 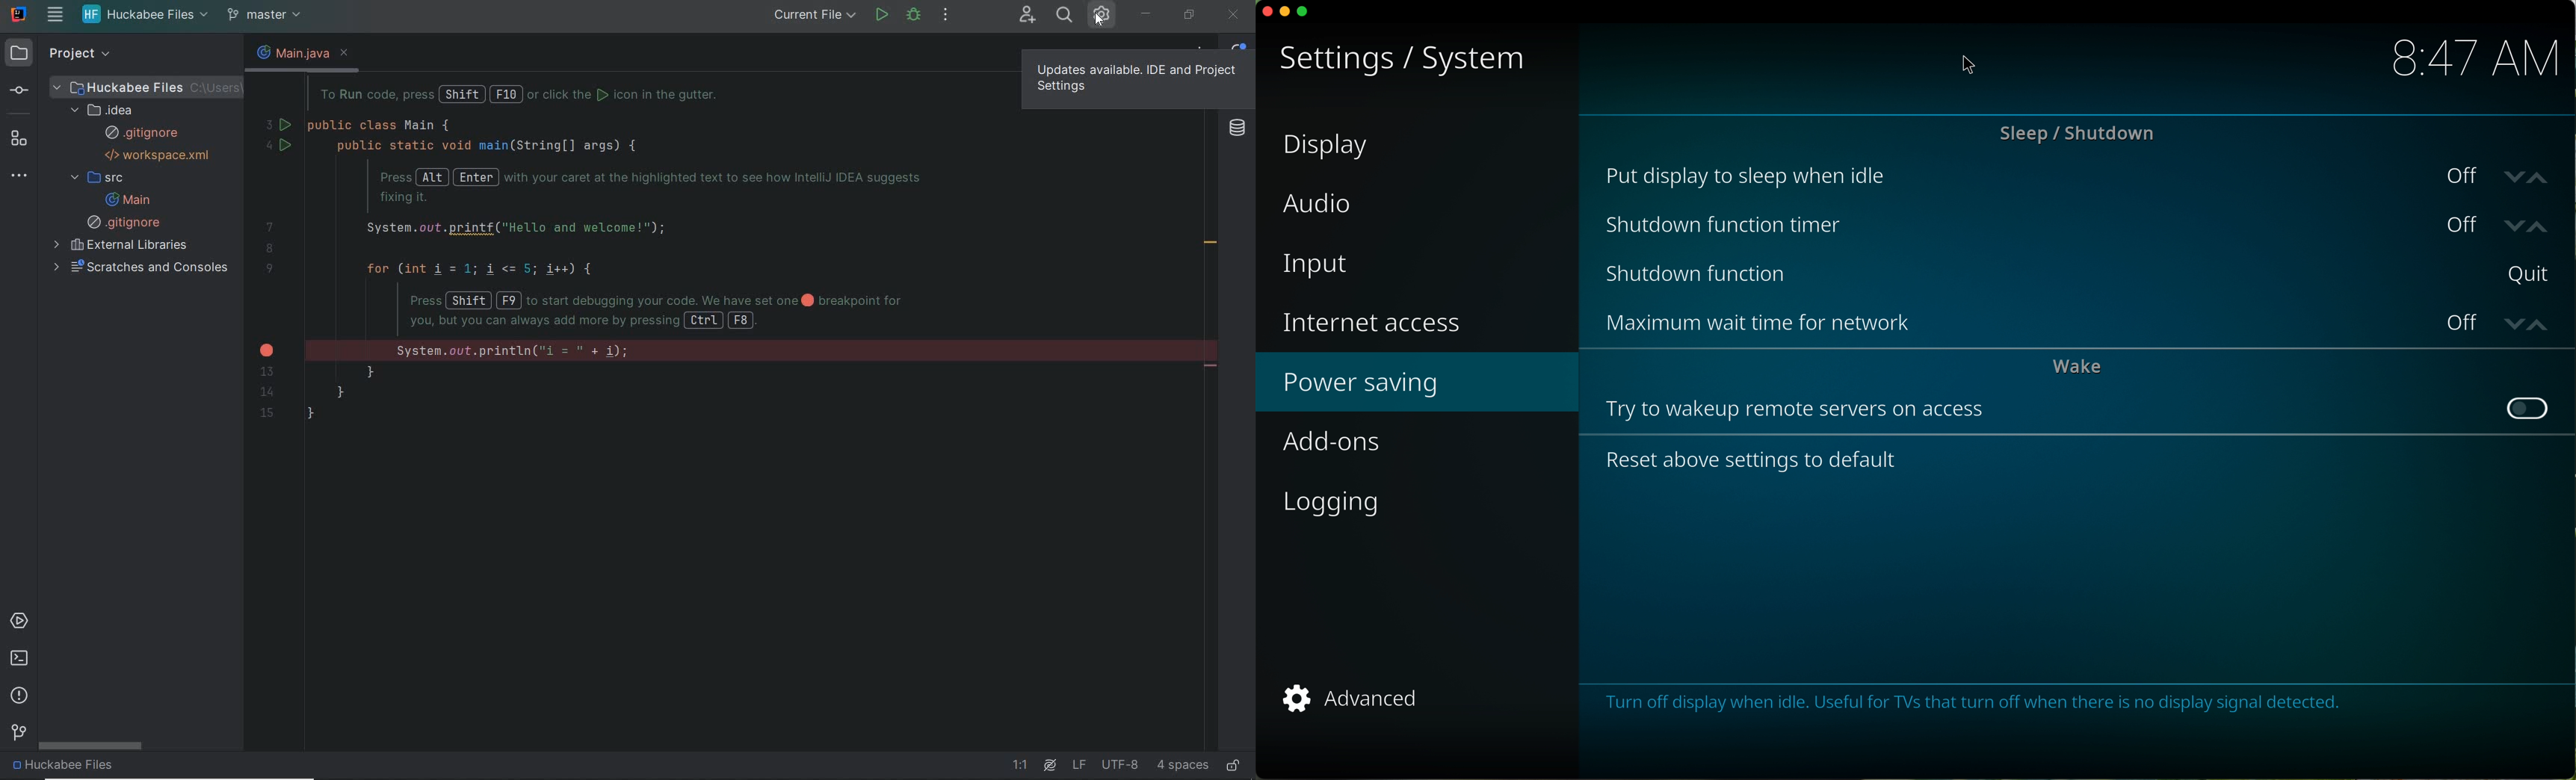 What do you see at coordinates (2466, 225) in the screenshot?
I see `off` at bounding box center [2466, 225].